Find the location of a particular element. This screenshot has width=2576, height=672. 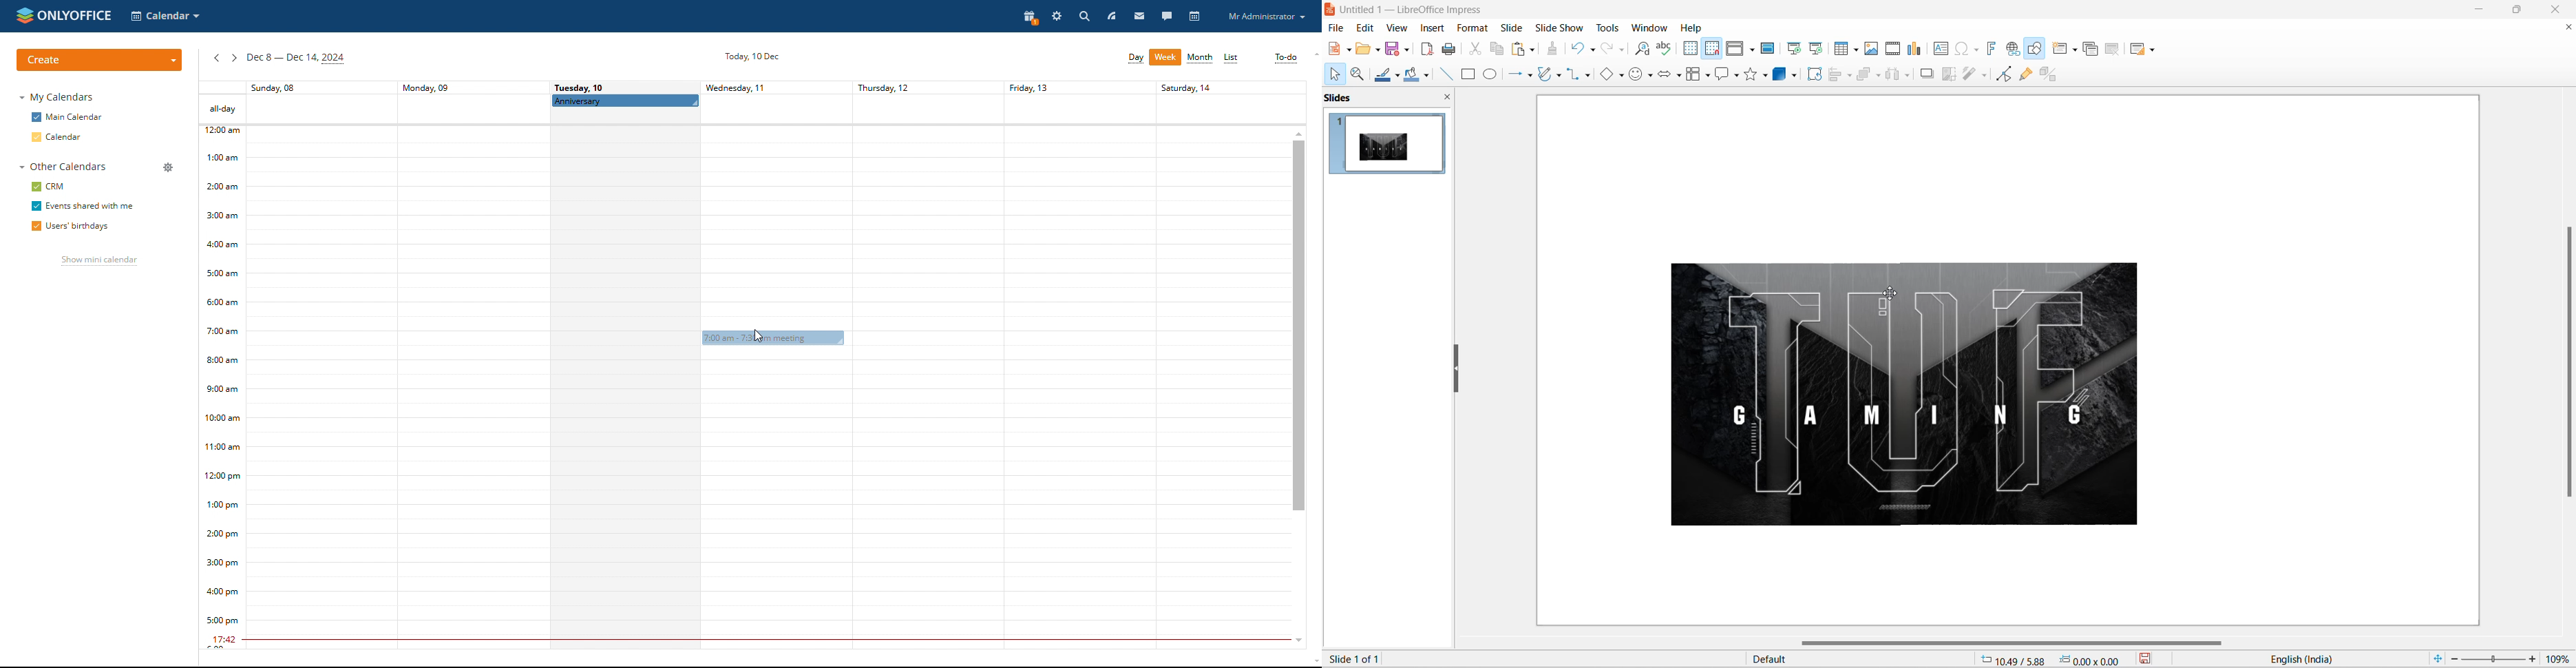

scroll down is located at coordinates (1295, 642).